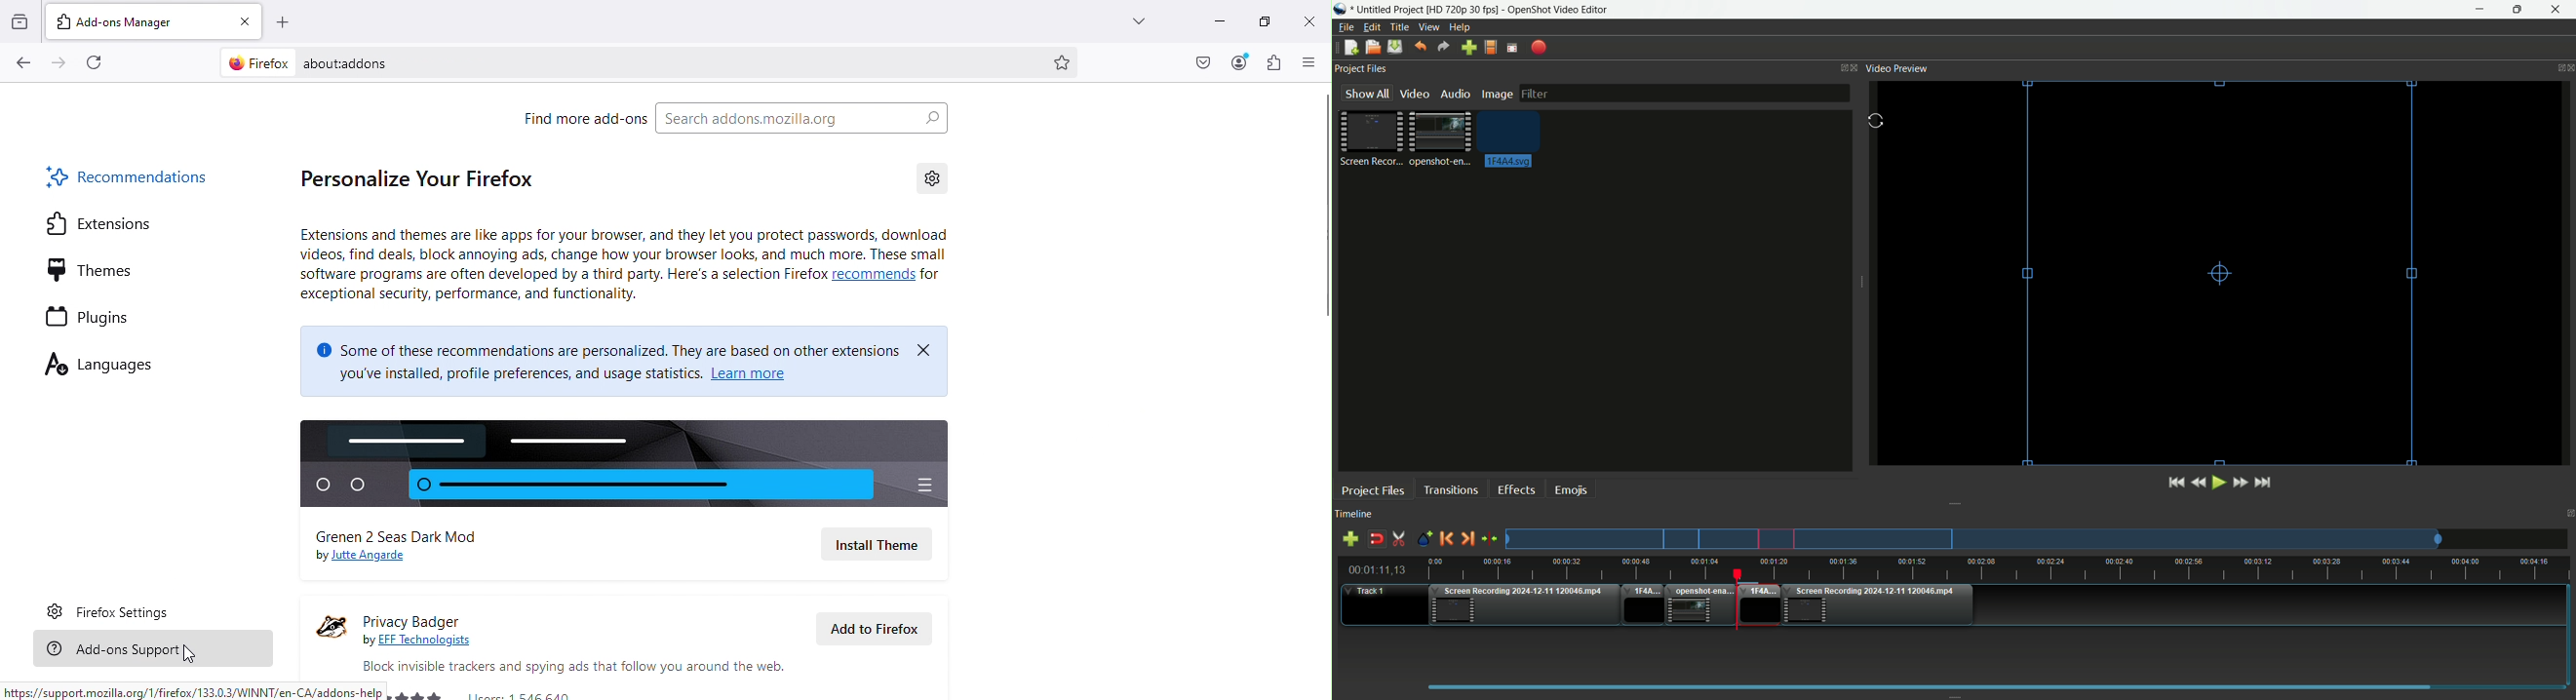  What do you see at coordinates (84, 316) in the screenshot?
I see `Plugins` at bounding box center [84, 316].